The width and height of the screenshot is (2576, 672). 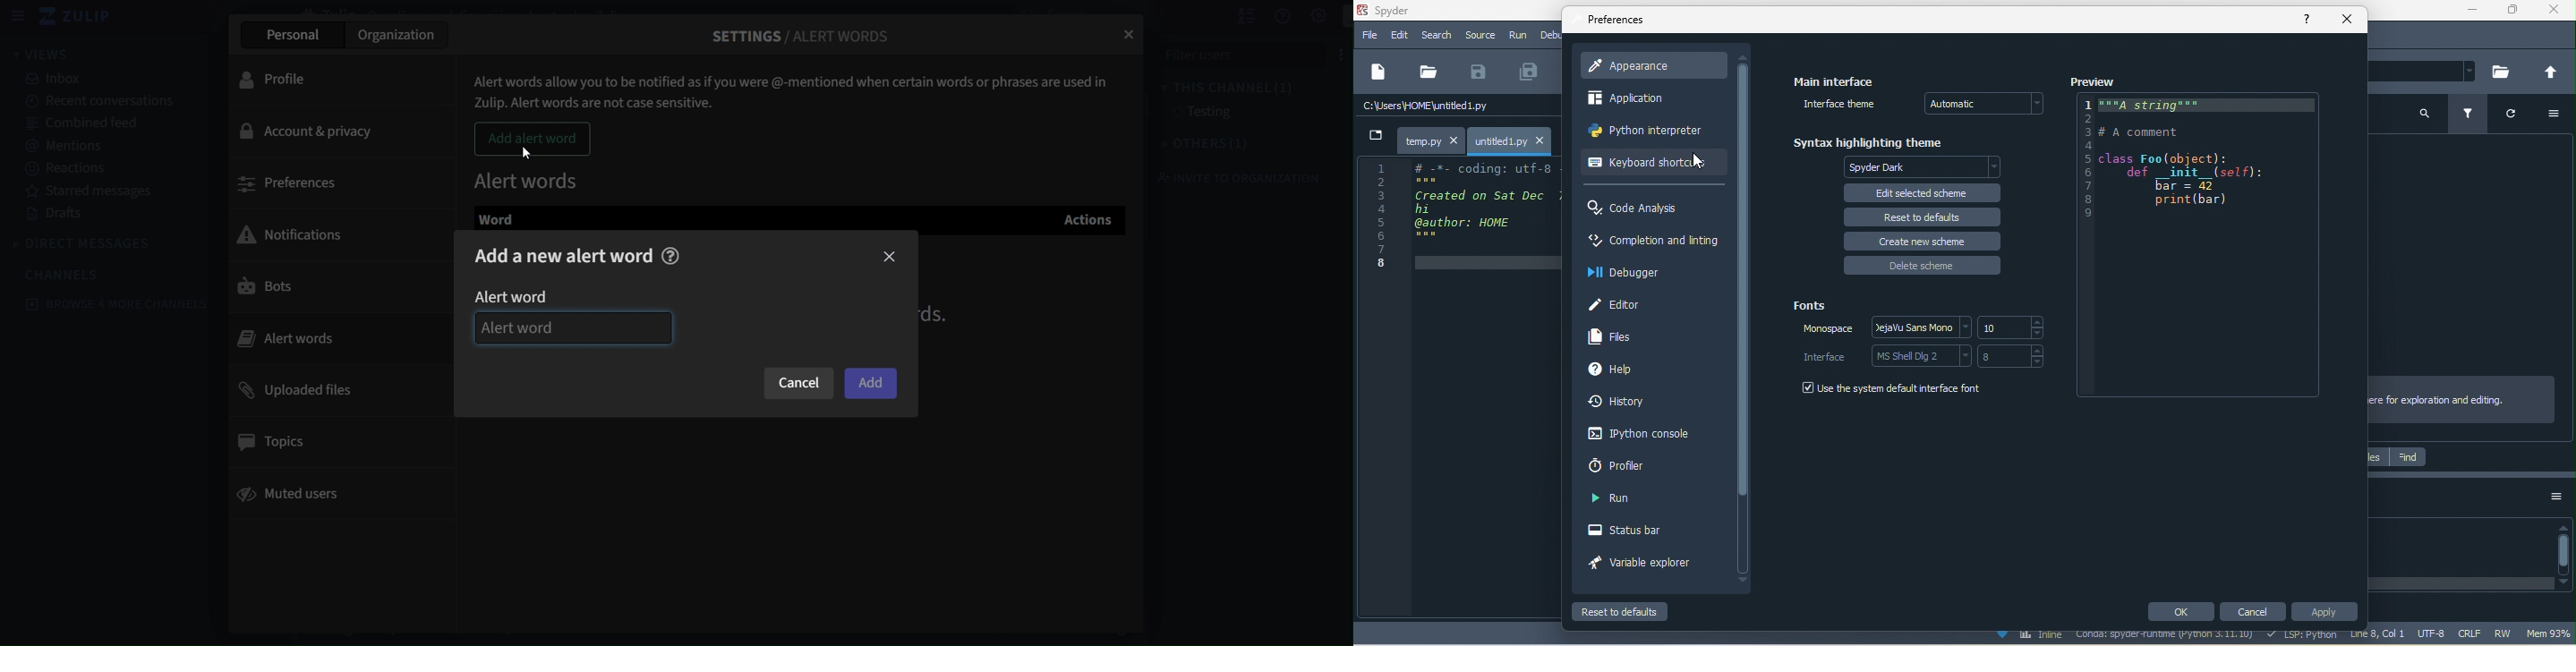 What do you see at coordinates (890, 257) in the screenshot?
I see `close` at bounding box center [890, 257].